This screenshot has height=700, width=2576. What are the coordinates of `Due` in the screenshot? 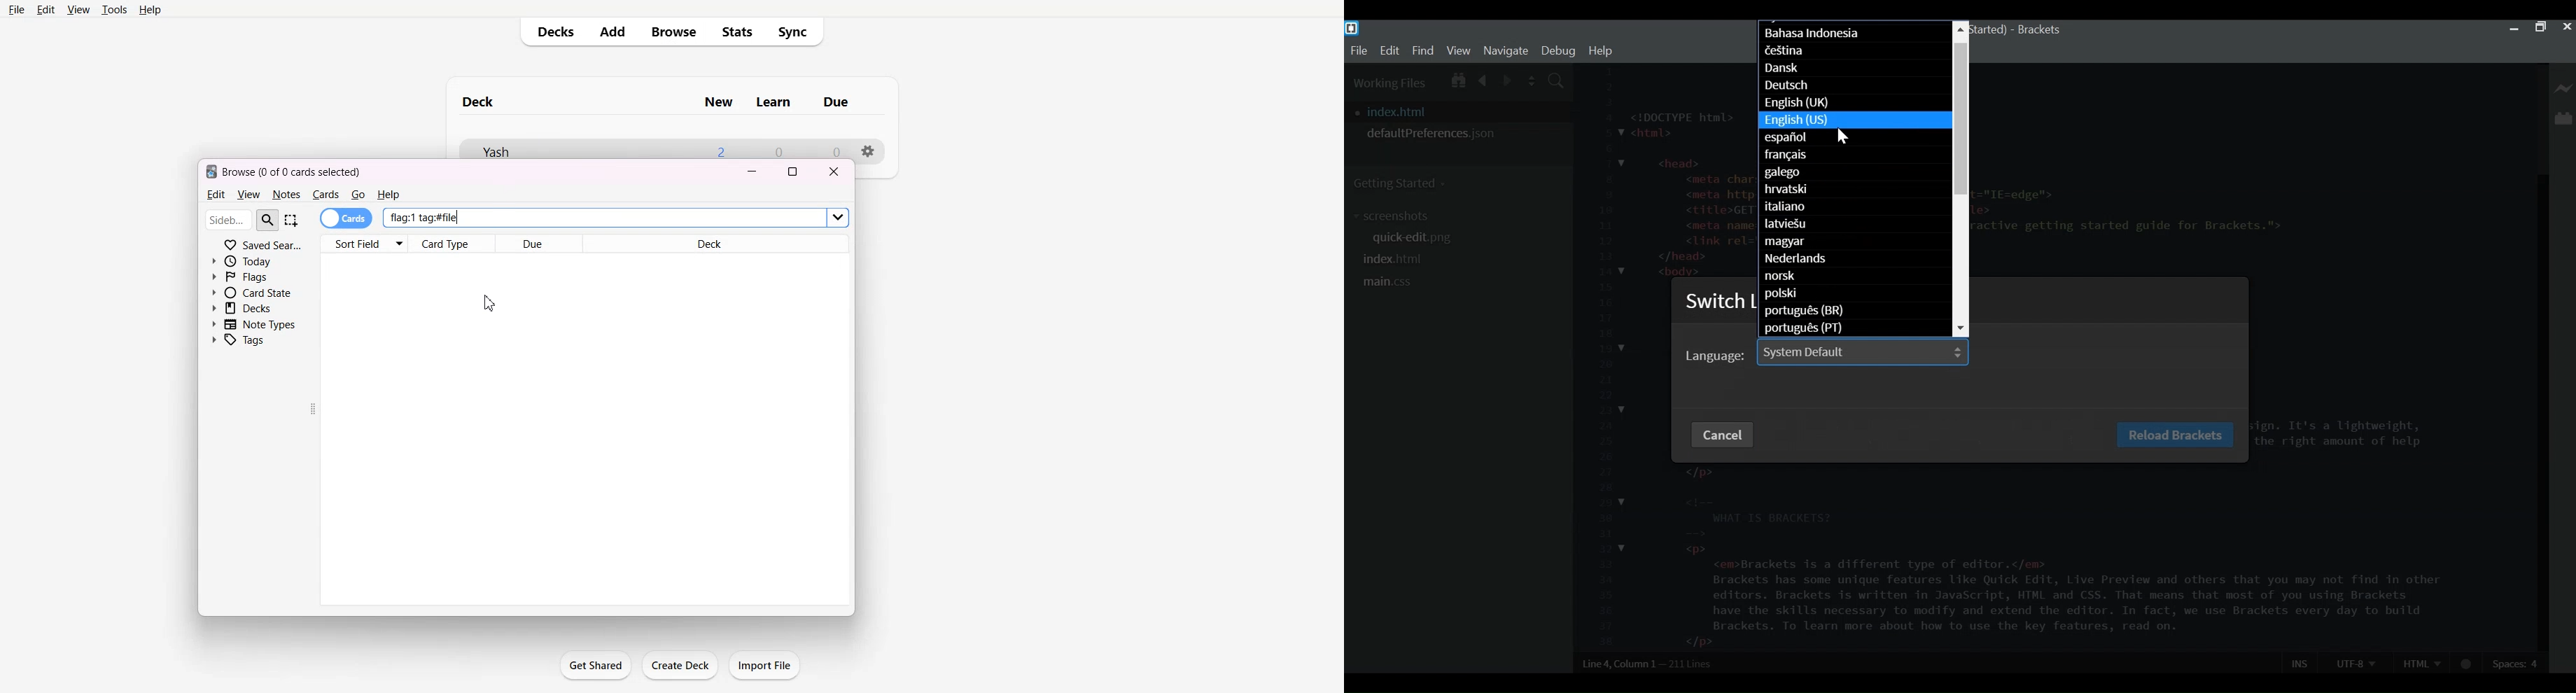 It's located at (844, 102).